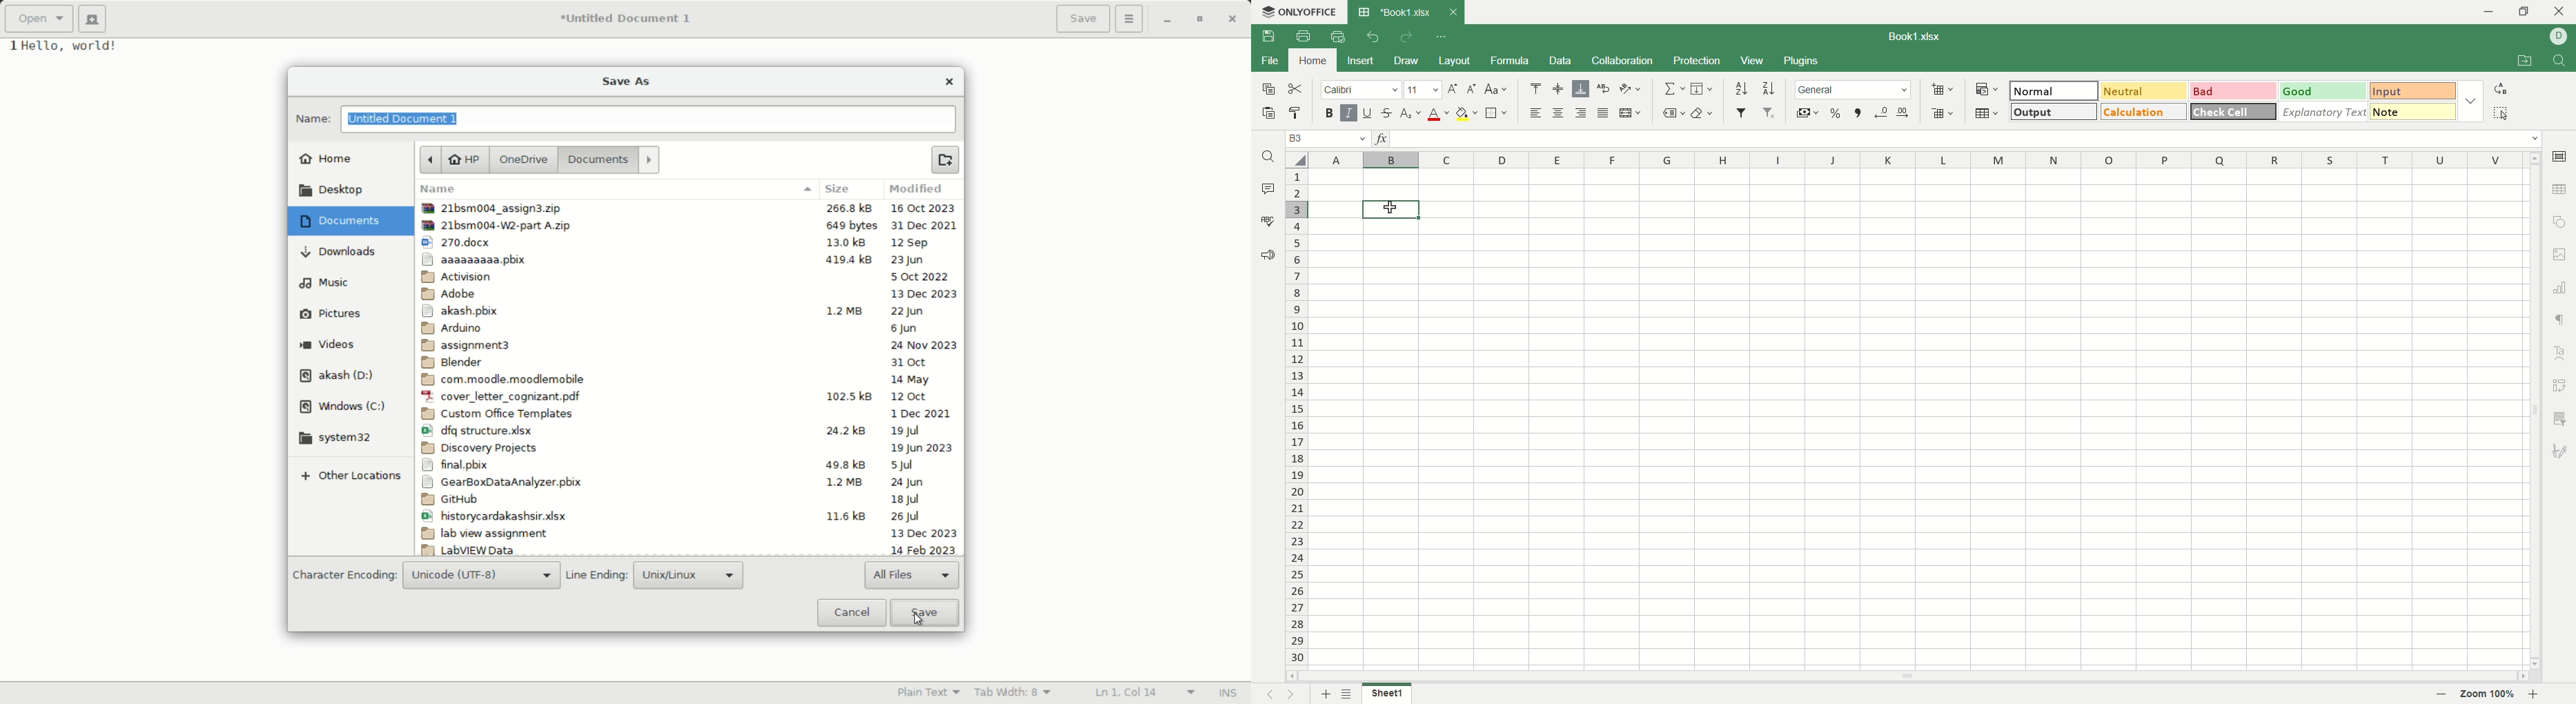  Describe the element at coordinates (1700, 60) in the screenshot. I see `protection` at that location.